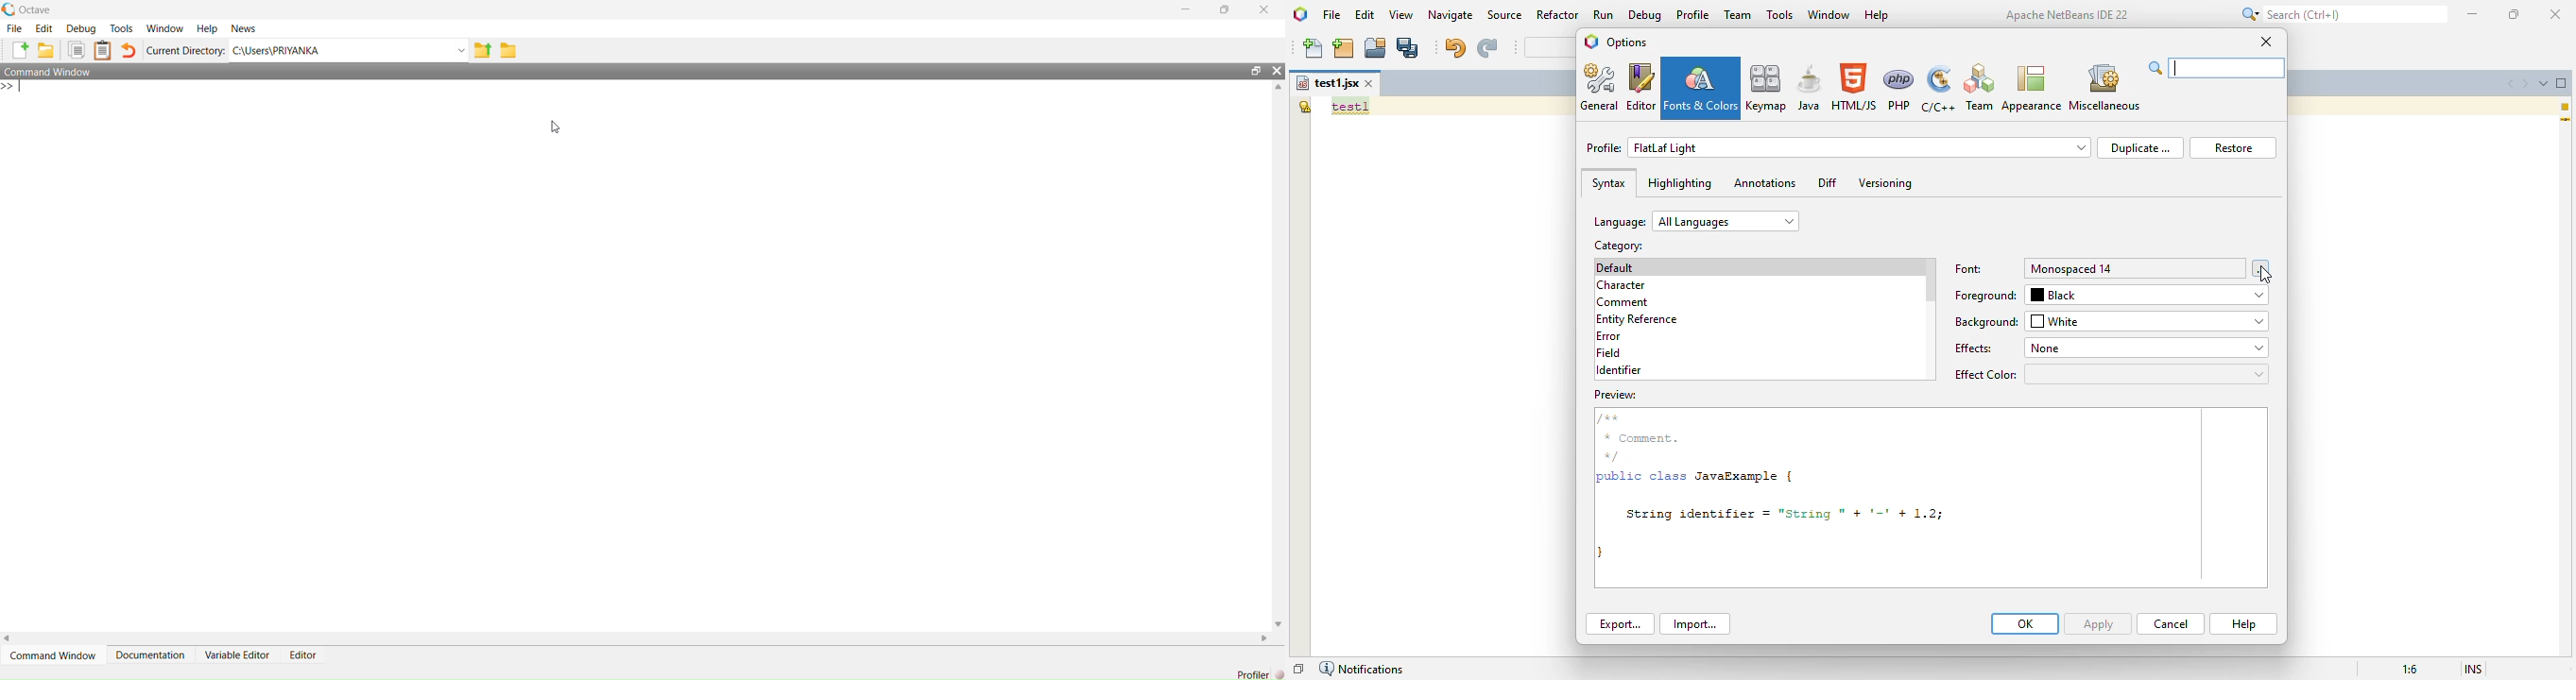 The image size is (2576, 700). I want to click on search, so click(2341, 14).